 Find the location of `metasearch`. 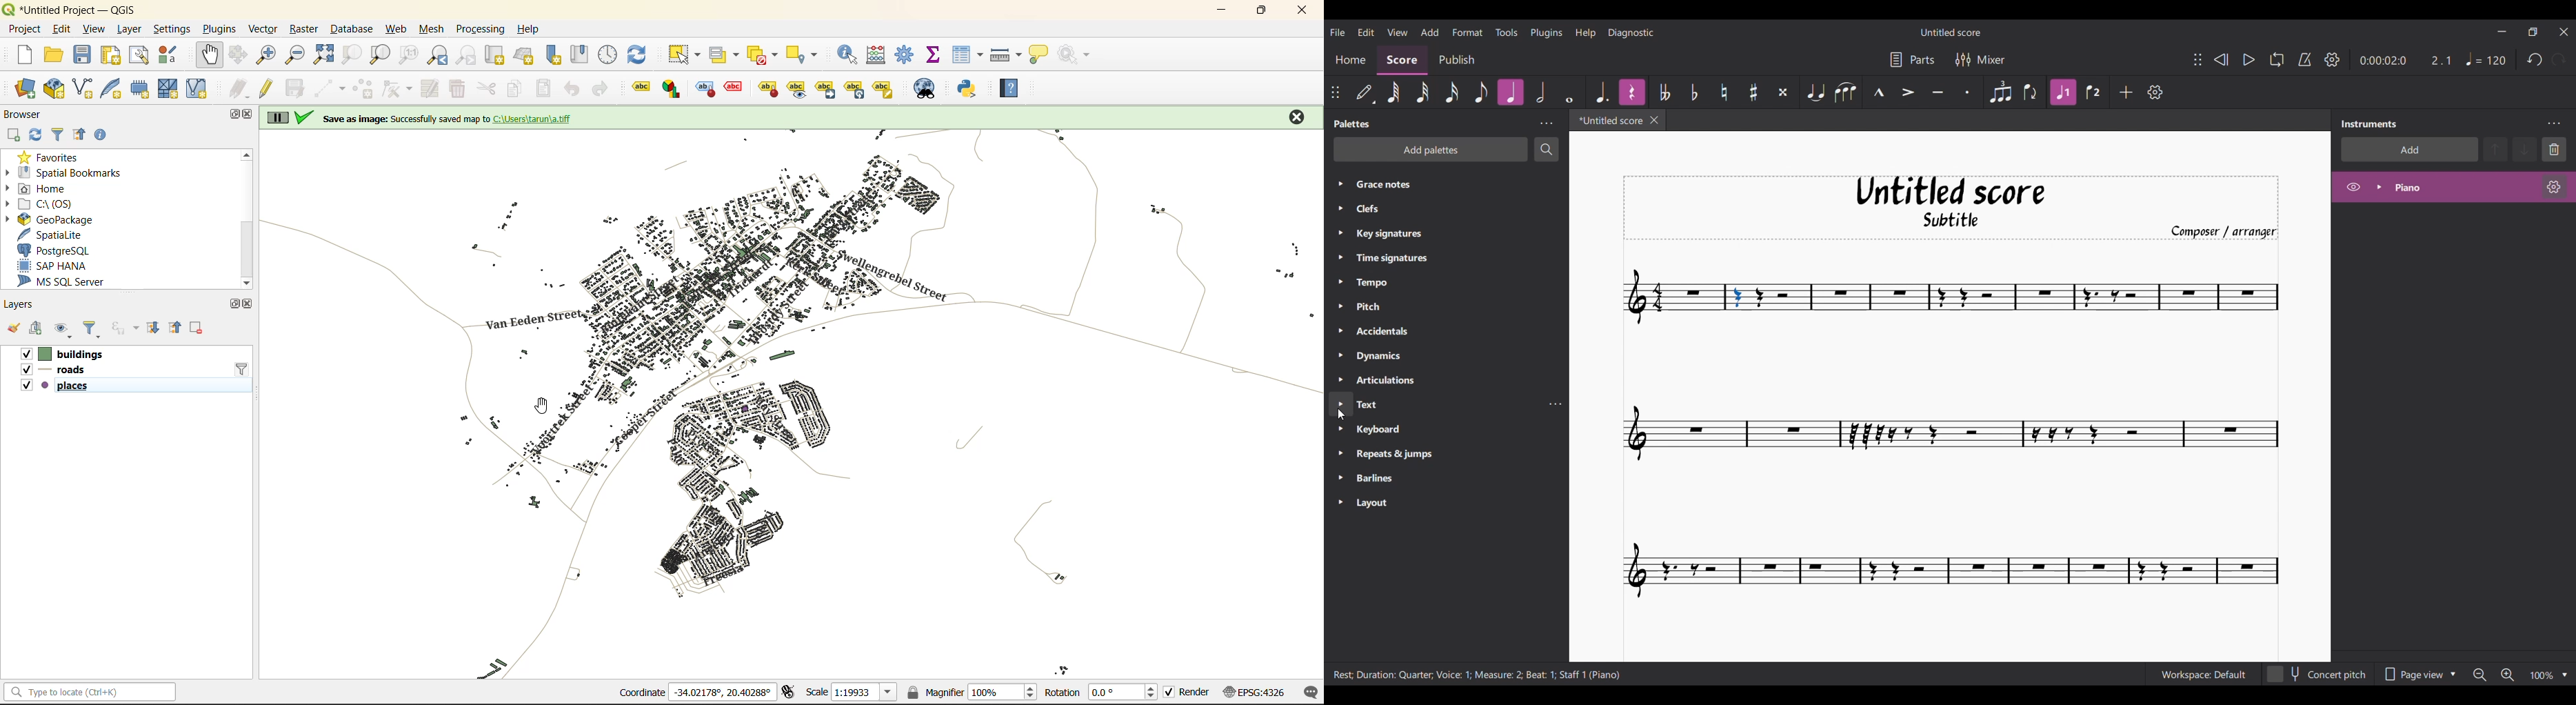

metasearch is located at coordinates (926, 88).